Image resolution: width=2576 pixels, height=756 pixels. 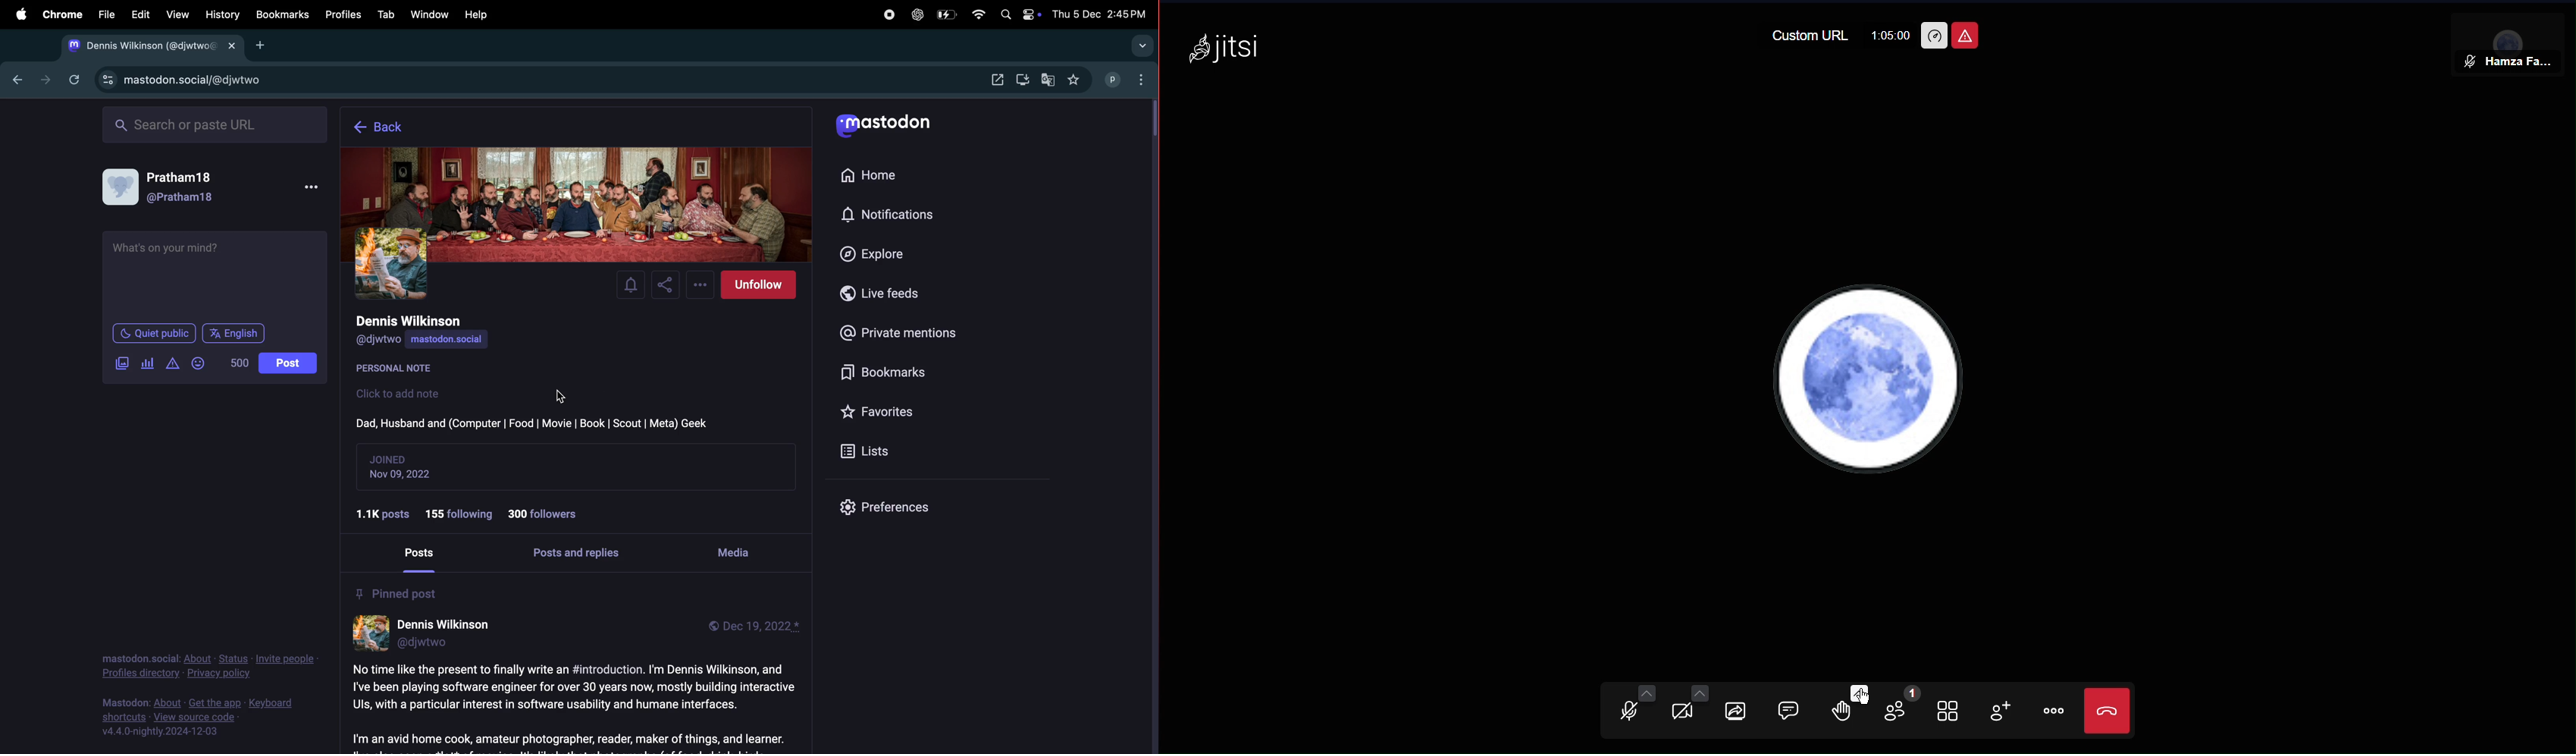 I want to click on media, so click(x=737, y=551).